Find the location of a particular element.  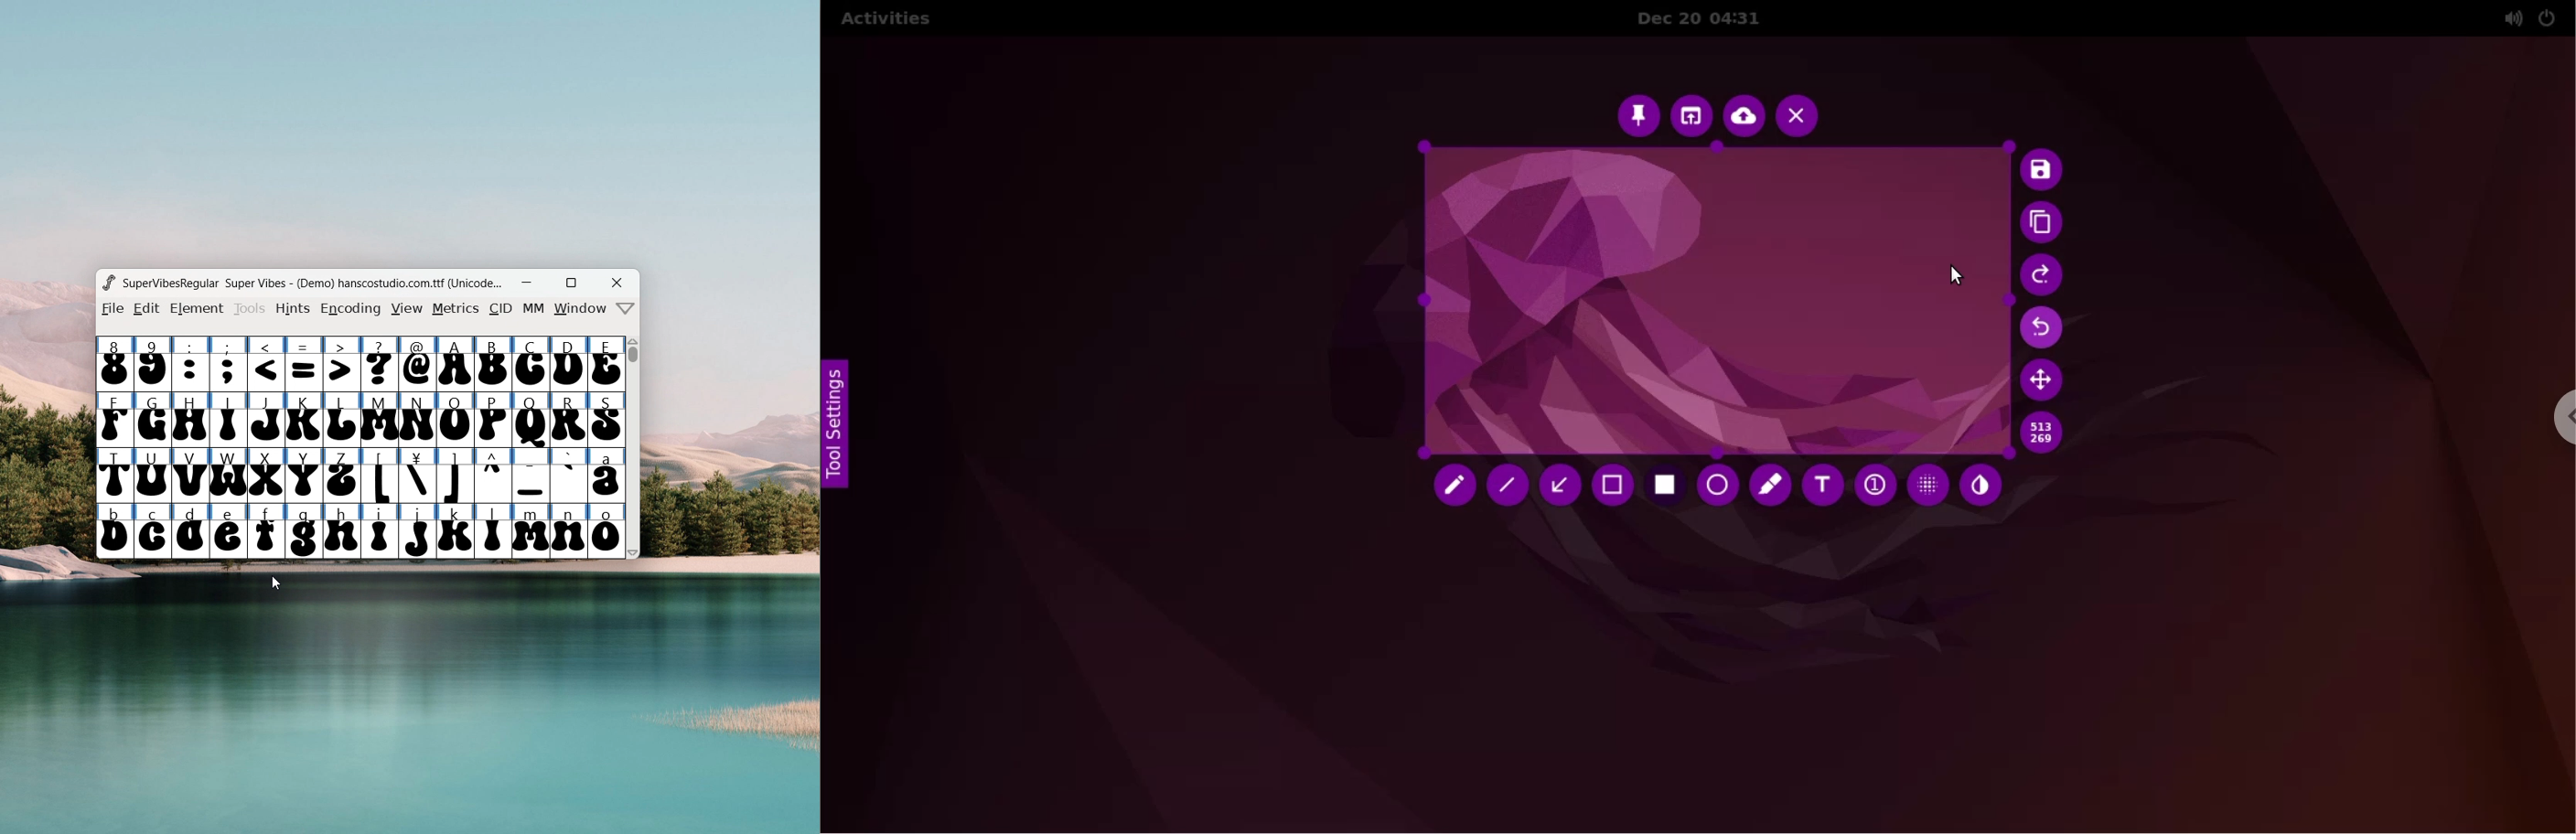

Dec 20 04:31 is located at coordinates (1706, 19).